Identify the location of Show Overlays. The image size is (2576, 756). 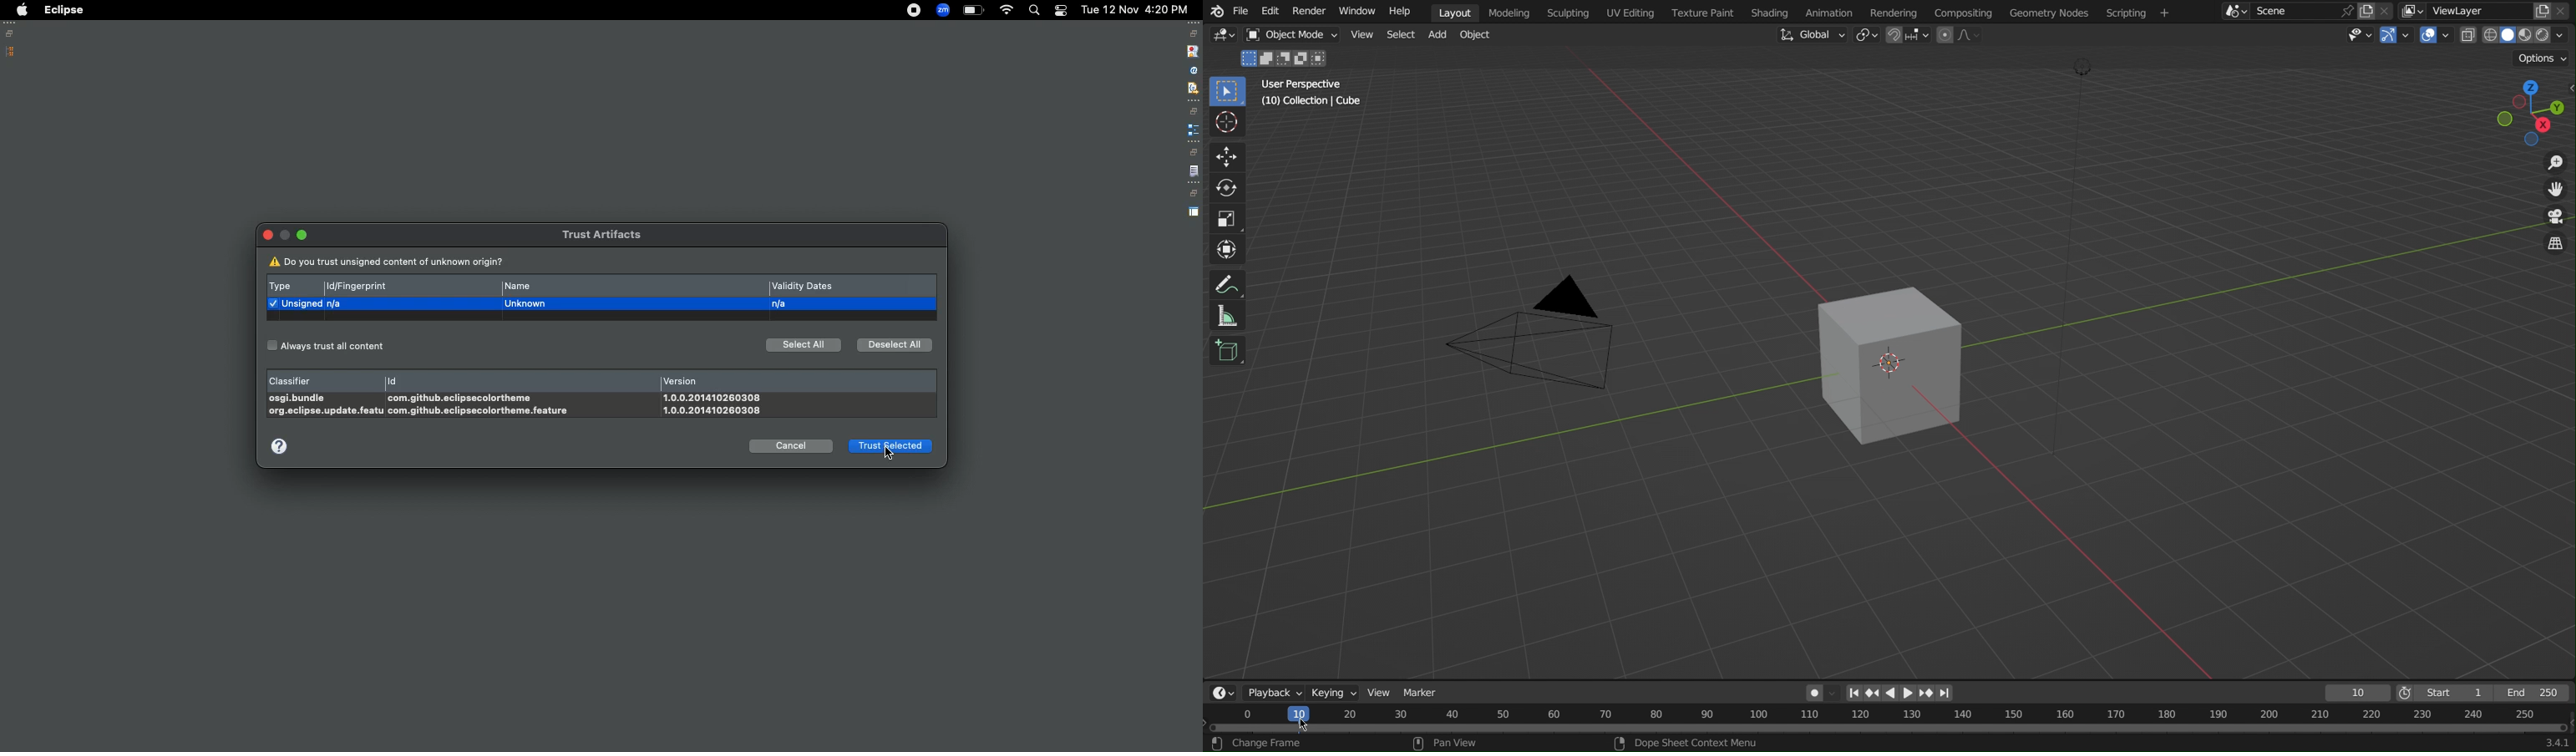
(2438, 35).